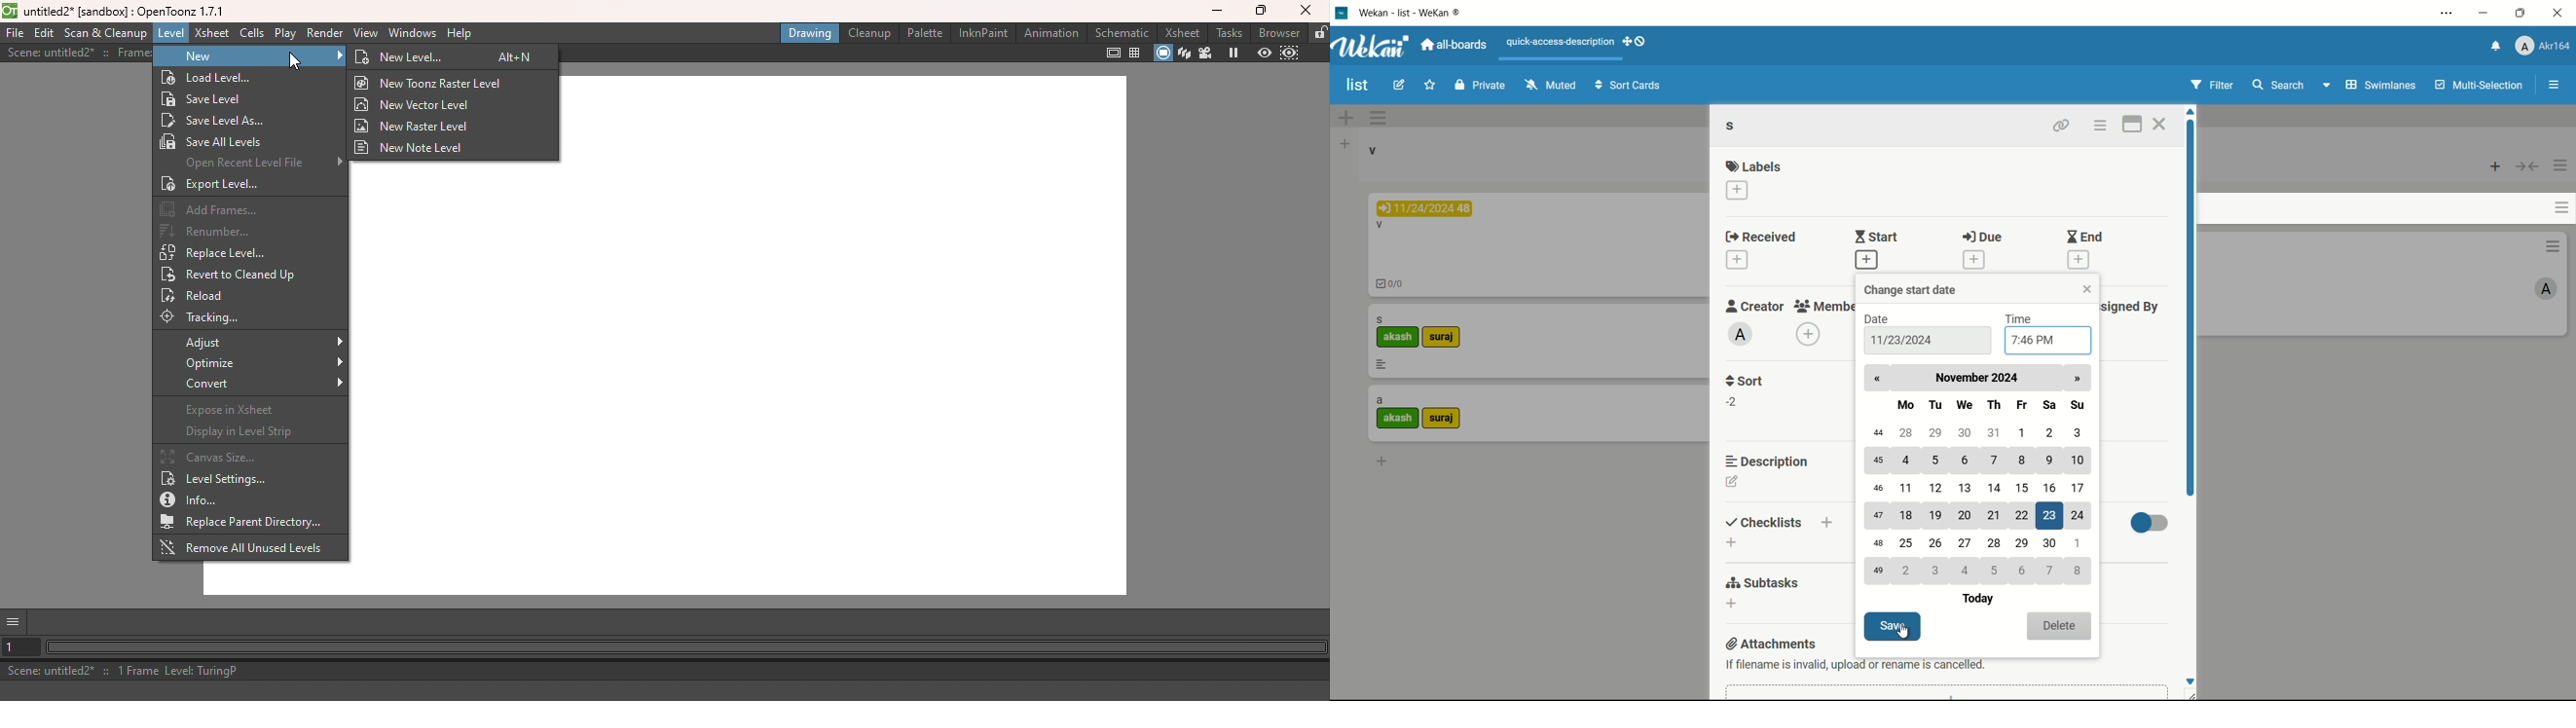 This screenshot has height=728, width=2576. Describe the element at coordinates (239, 432) in the screenshot. I see `Display in level strip` at that location.